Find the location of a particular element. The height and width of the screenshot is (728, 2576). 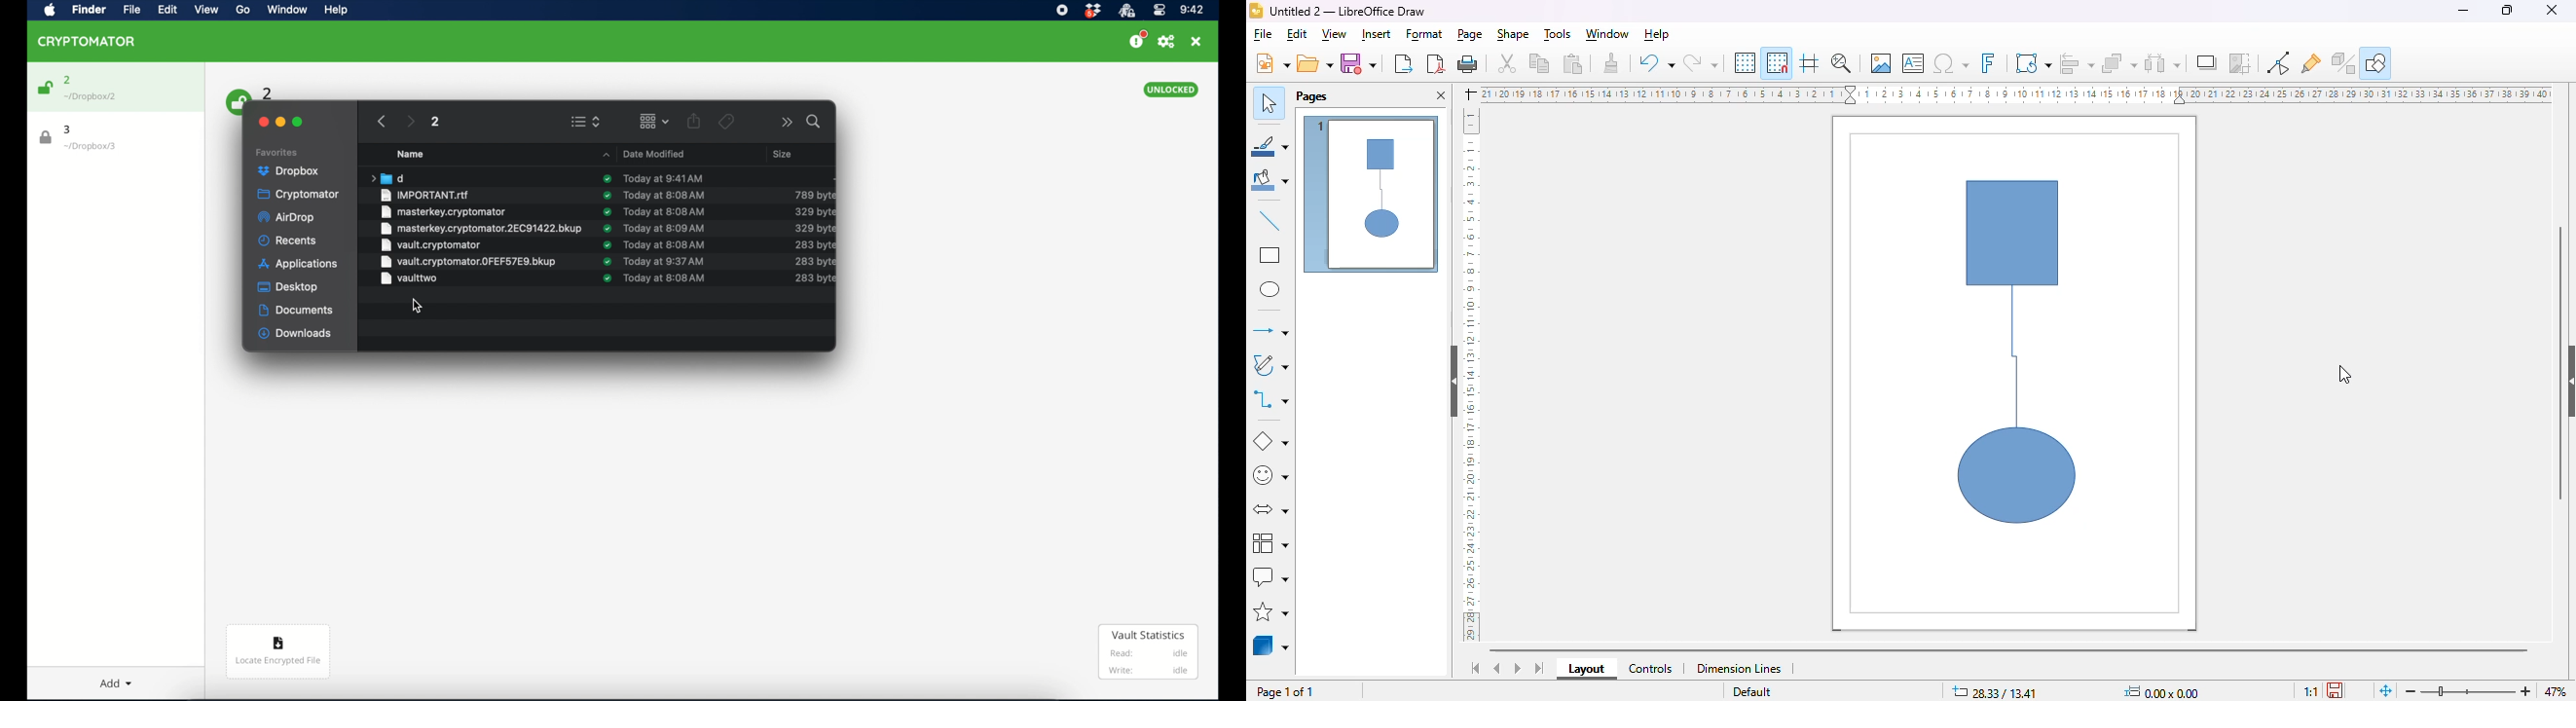

vault statistics is located at coordinates (1149, 653).